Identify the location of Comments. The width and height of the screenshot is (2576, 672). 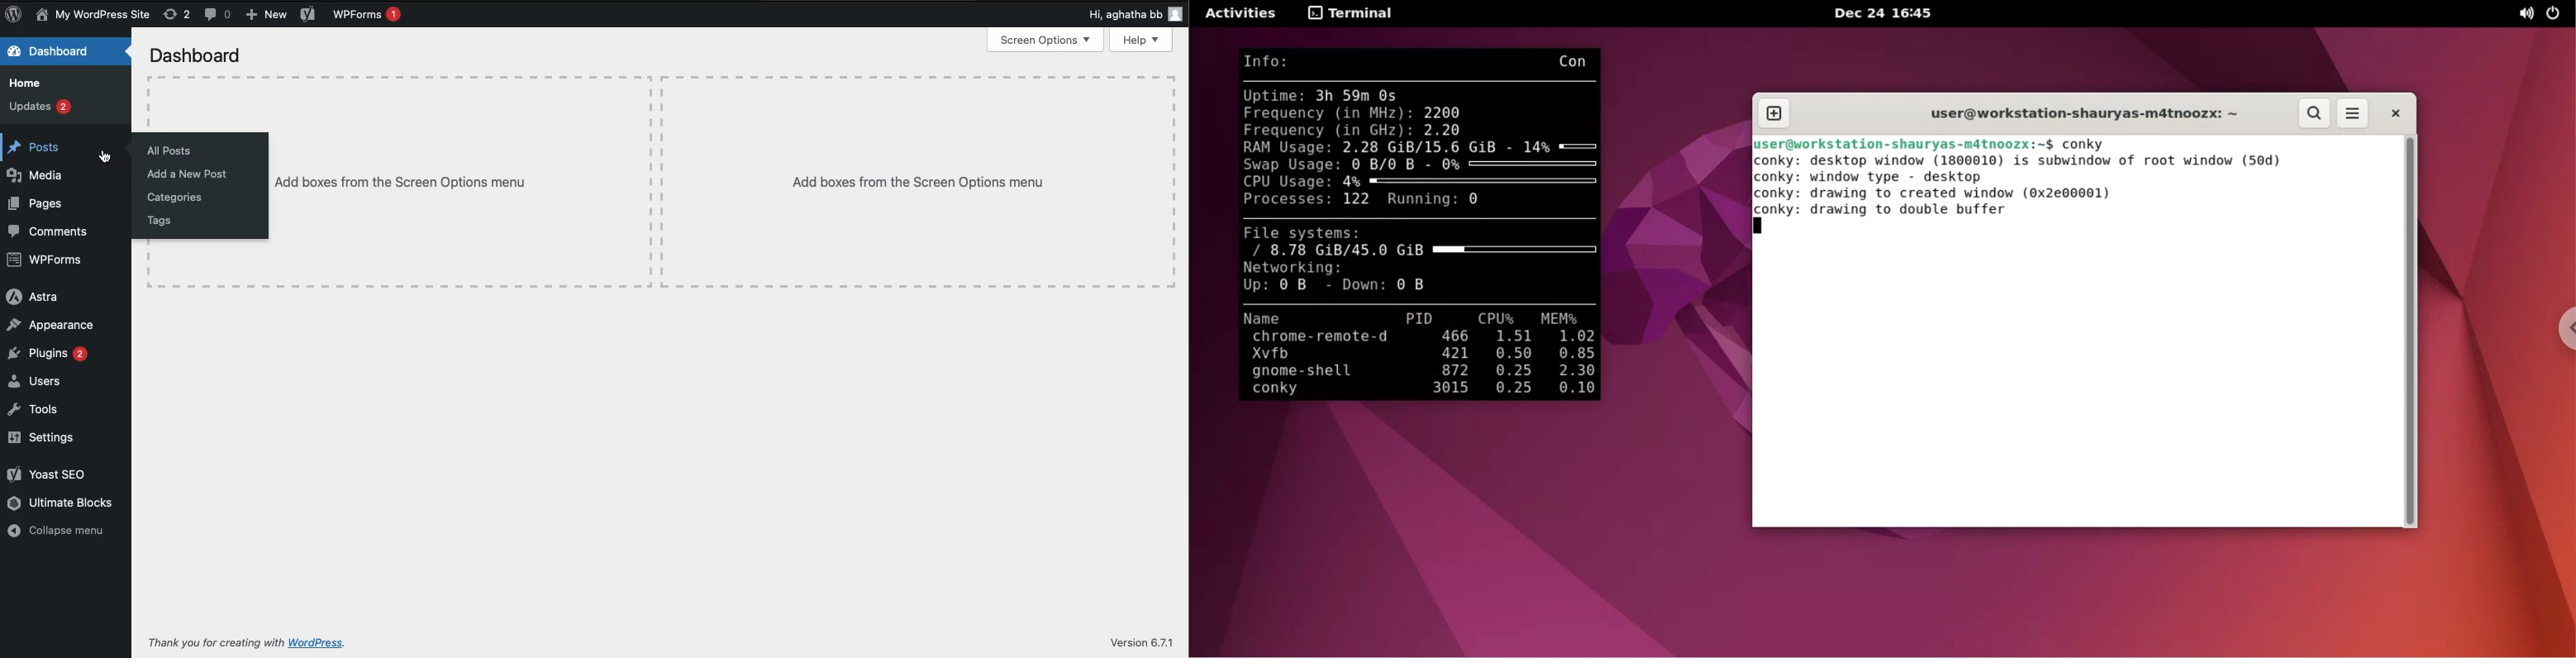
(49, 231).